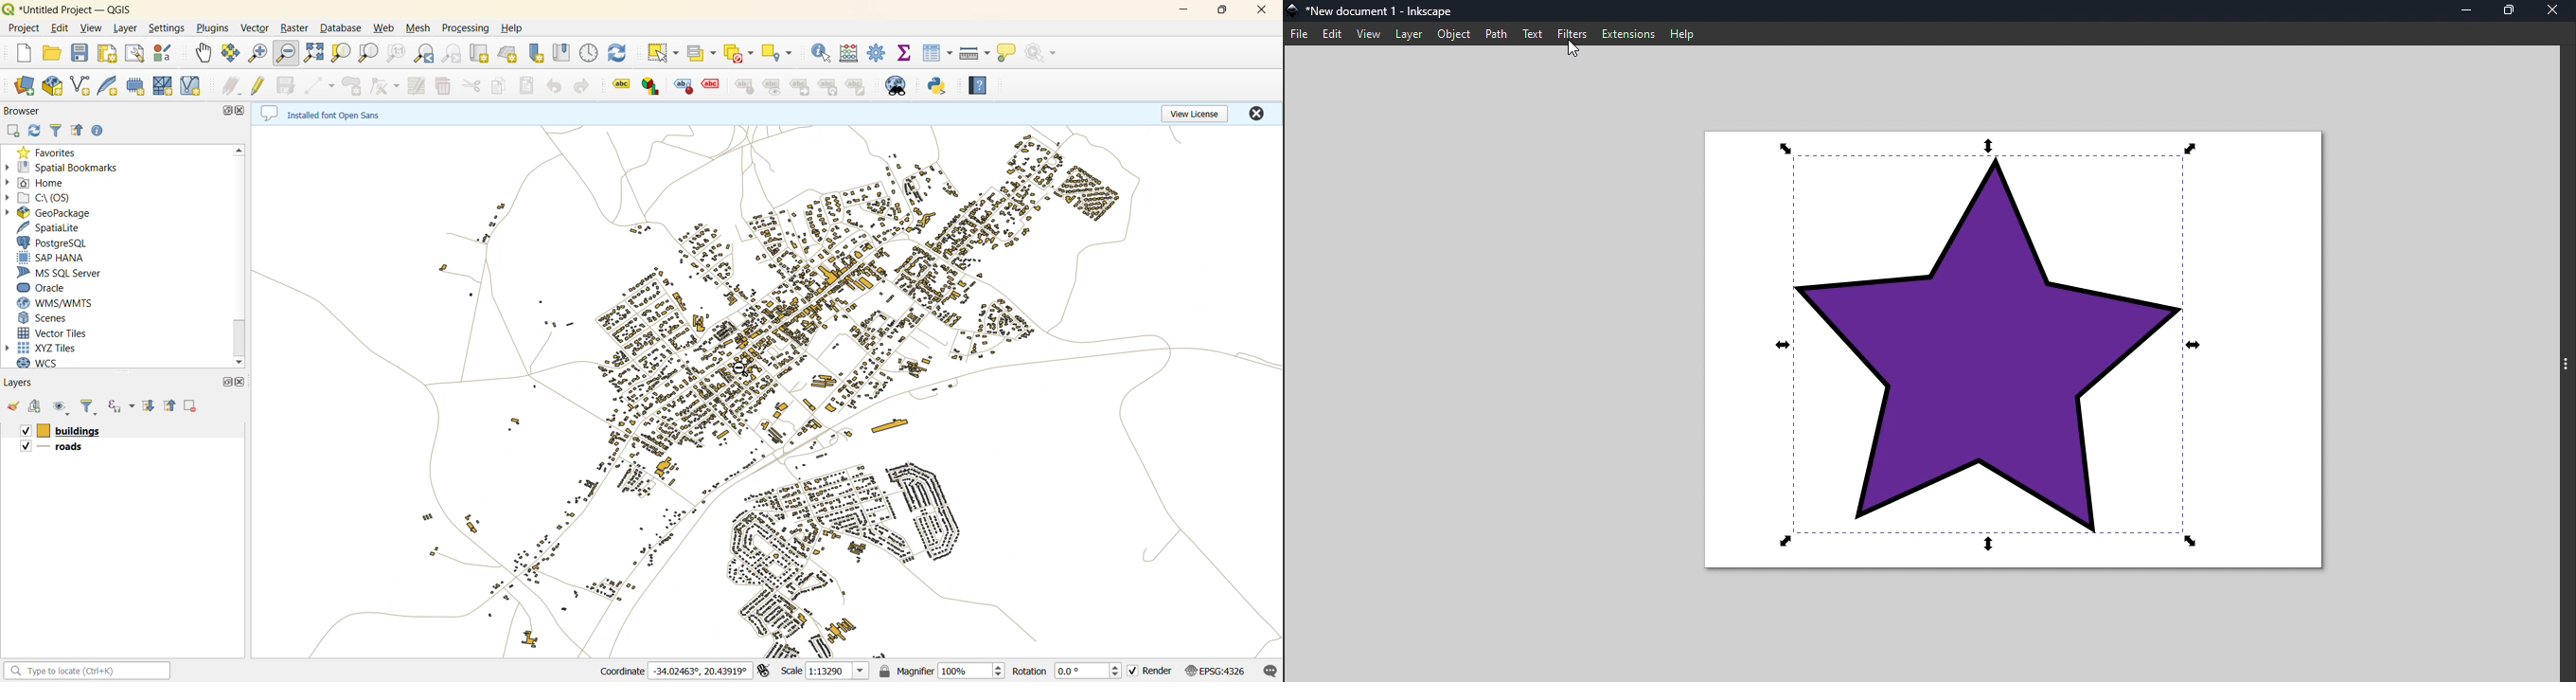 The image size is (2576, 700). Describe the element at coordinates (1626, 34) in the screenshot. I see `Extensions` at that location.